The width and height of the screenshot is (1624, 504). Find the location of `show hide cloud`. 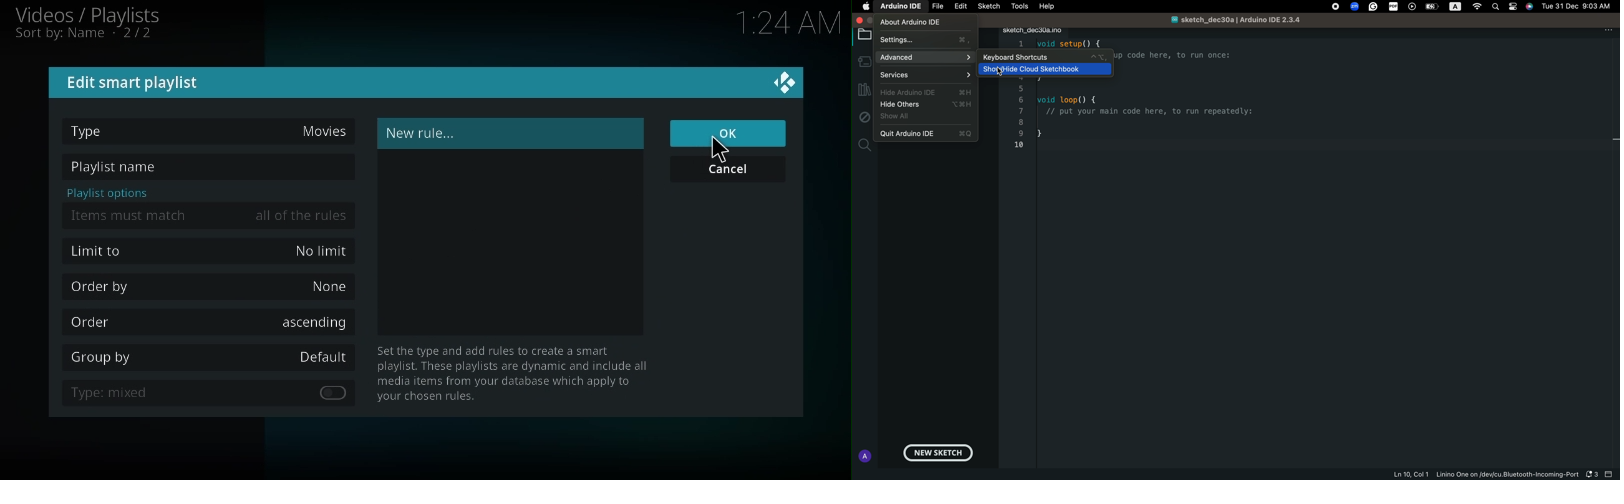

show hide cloud is located at coordinates (997, 70).